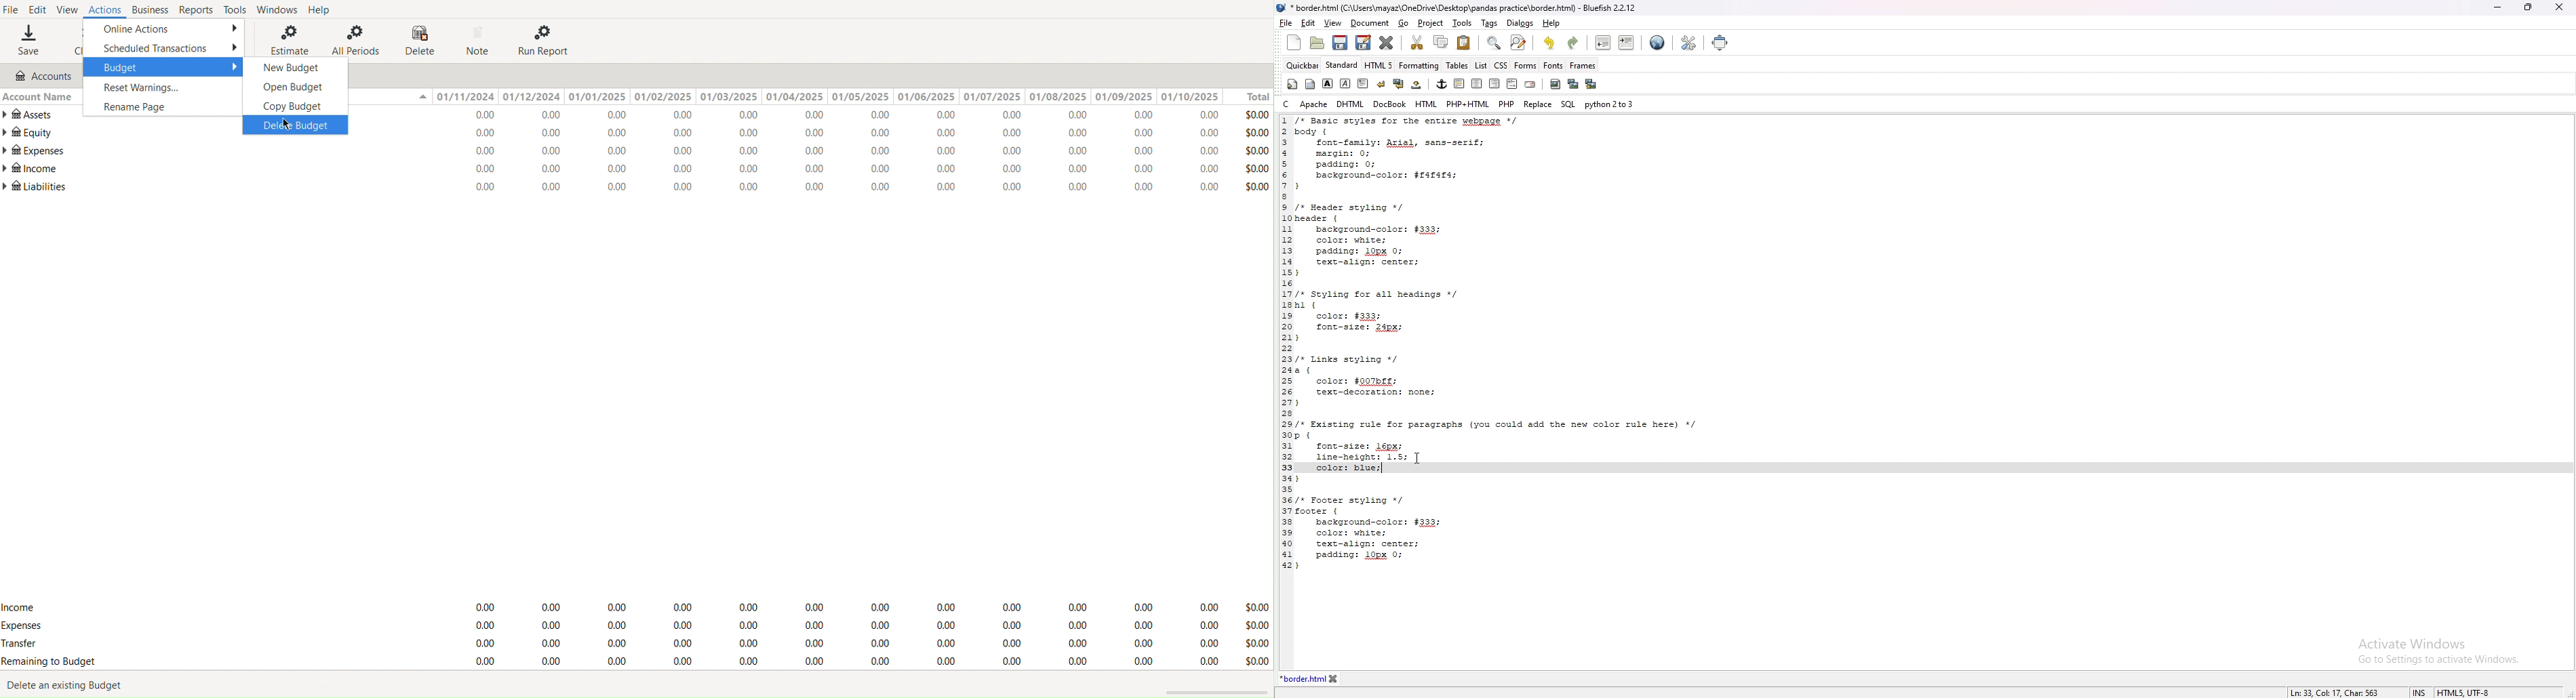  Describe the element at coordinates (1517, 283) in the screenshot. I see `code to change text color of all paragraphs` at that location.